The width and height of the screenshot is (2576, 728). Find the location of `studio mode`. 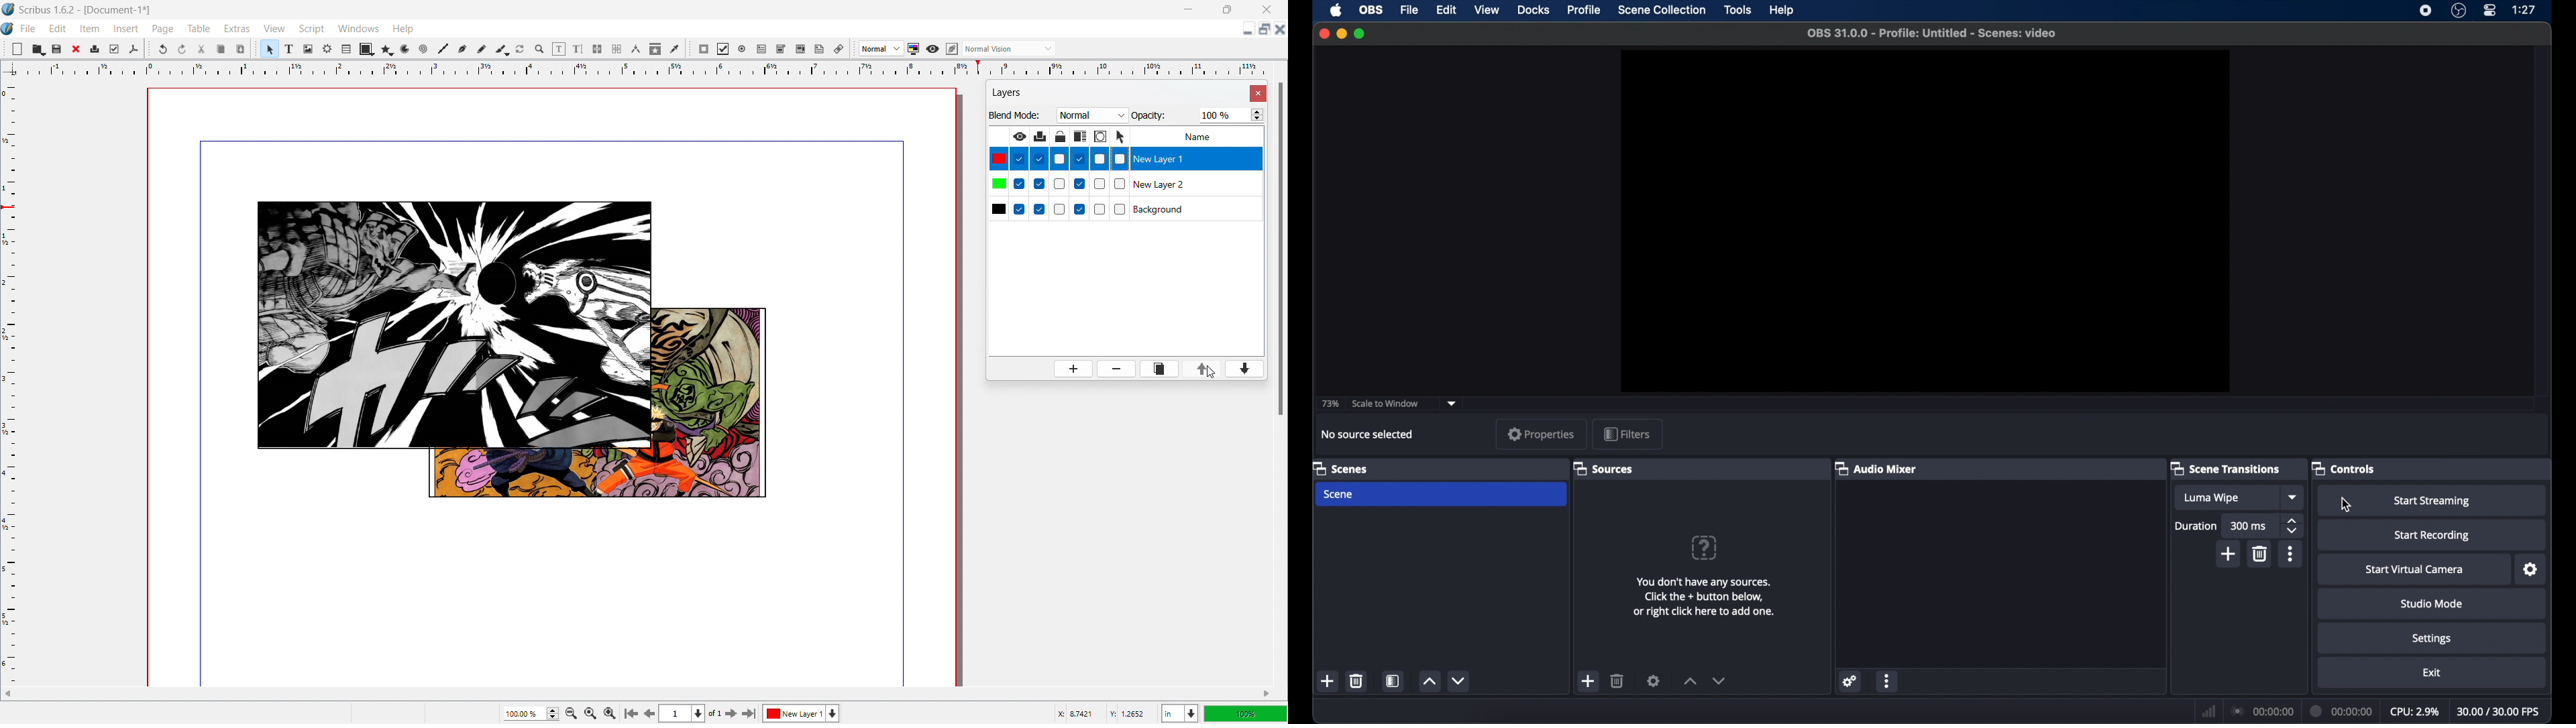

studio mode is located at coordinates (2431, 604).